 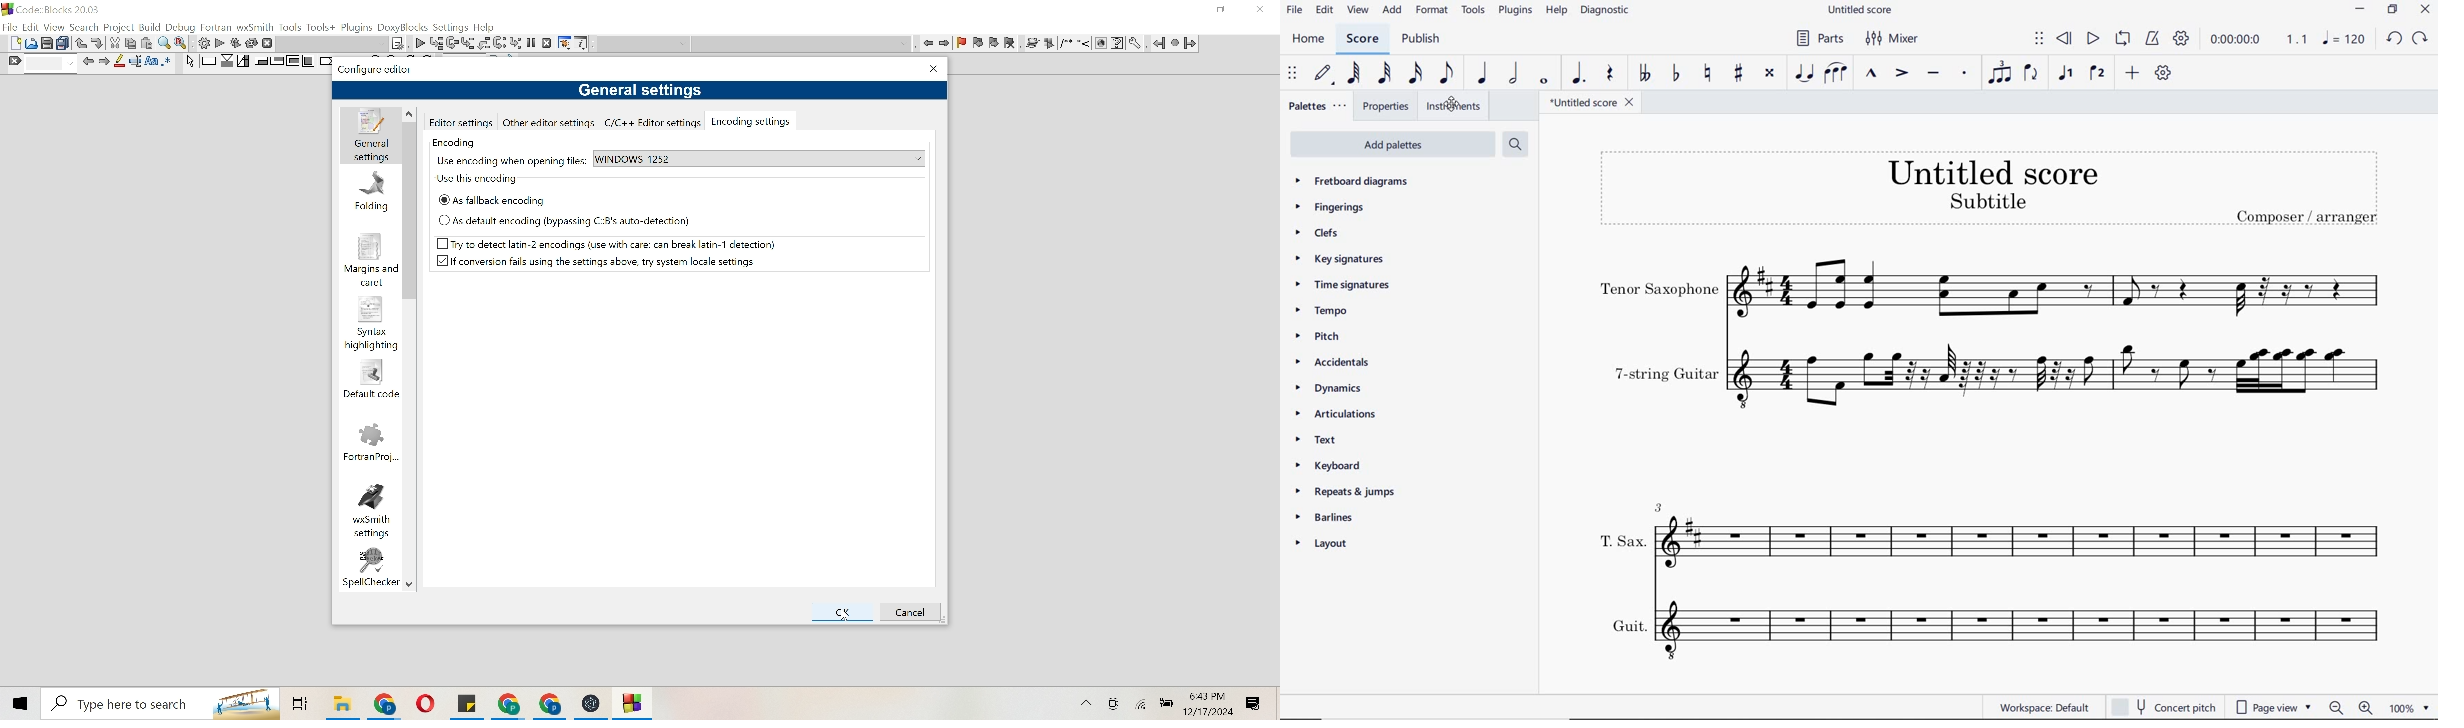 I want to click on Edit, so click(x=31, y=27).